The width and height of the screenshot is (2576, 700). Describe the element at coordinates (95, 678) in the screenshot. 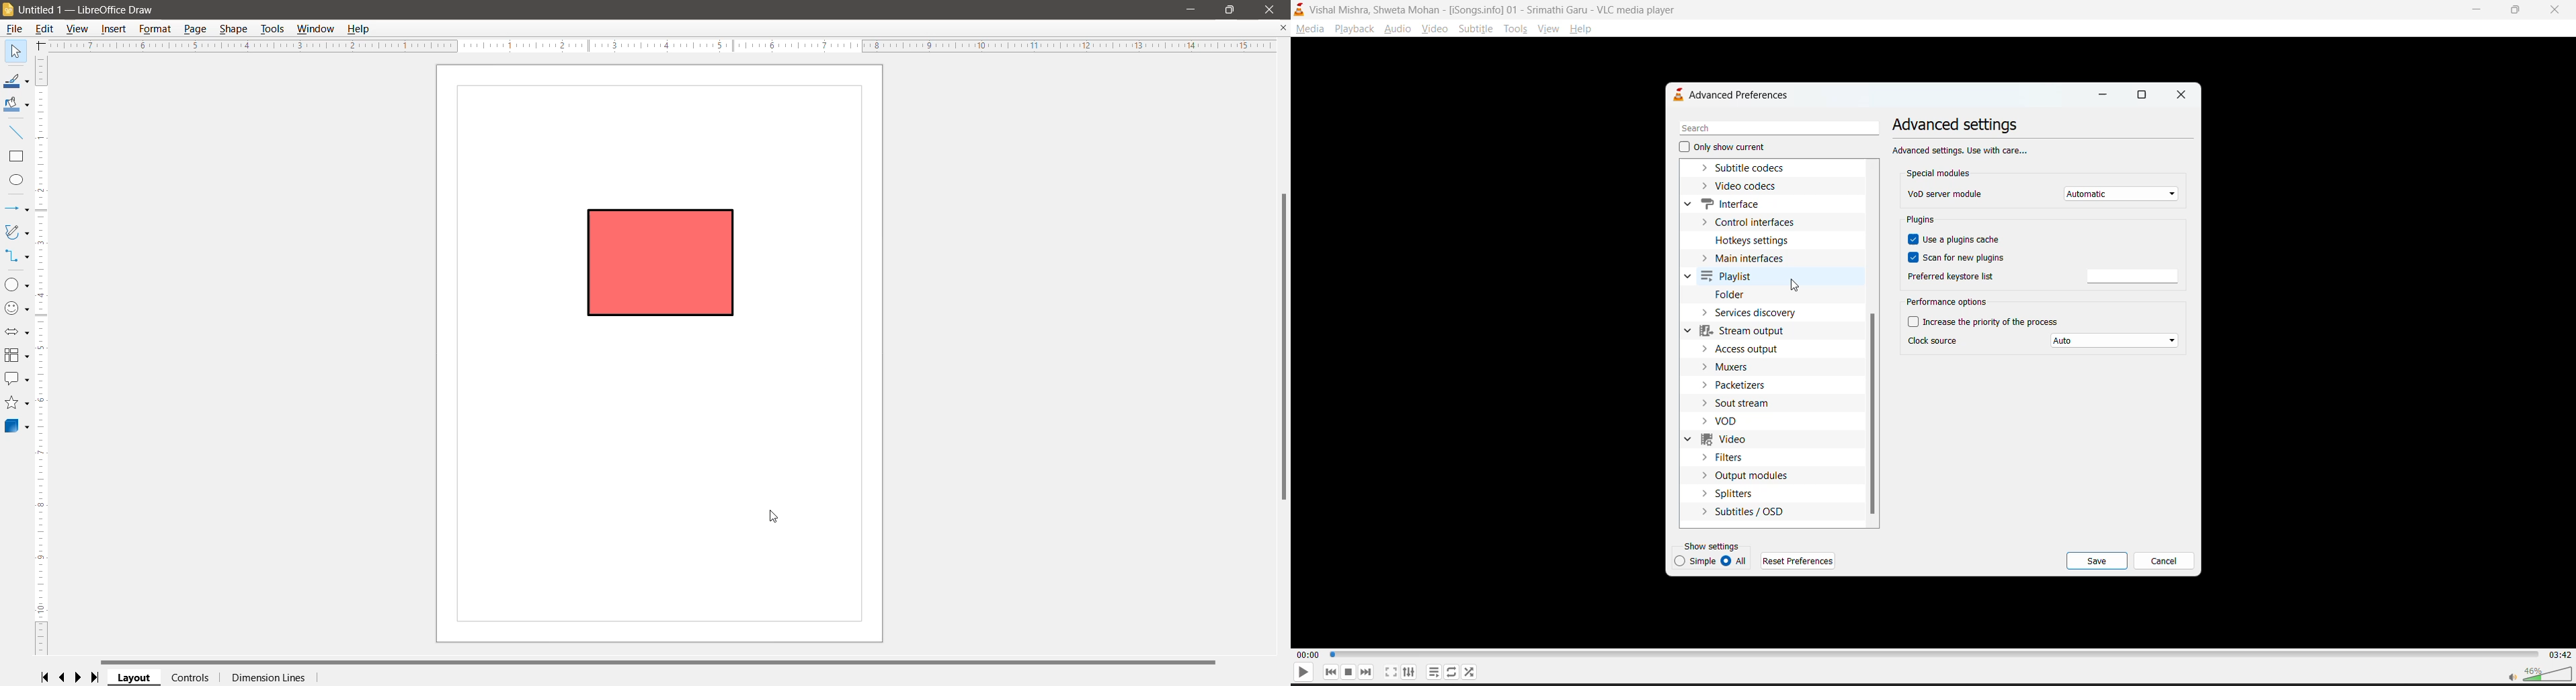

I see `Scroll to last page` at that location.